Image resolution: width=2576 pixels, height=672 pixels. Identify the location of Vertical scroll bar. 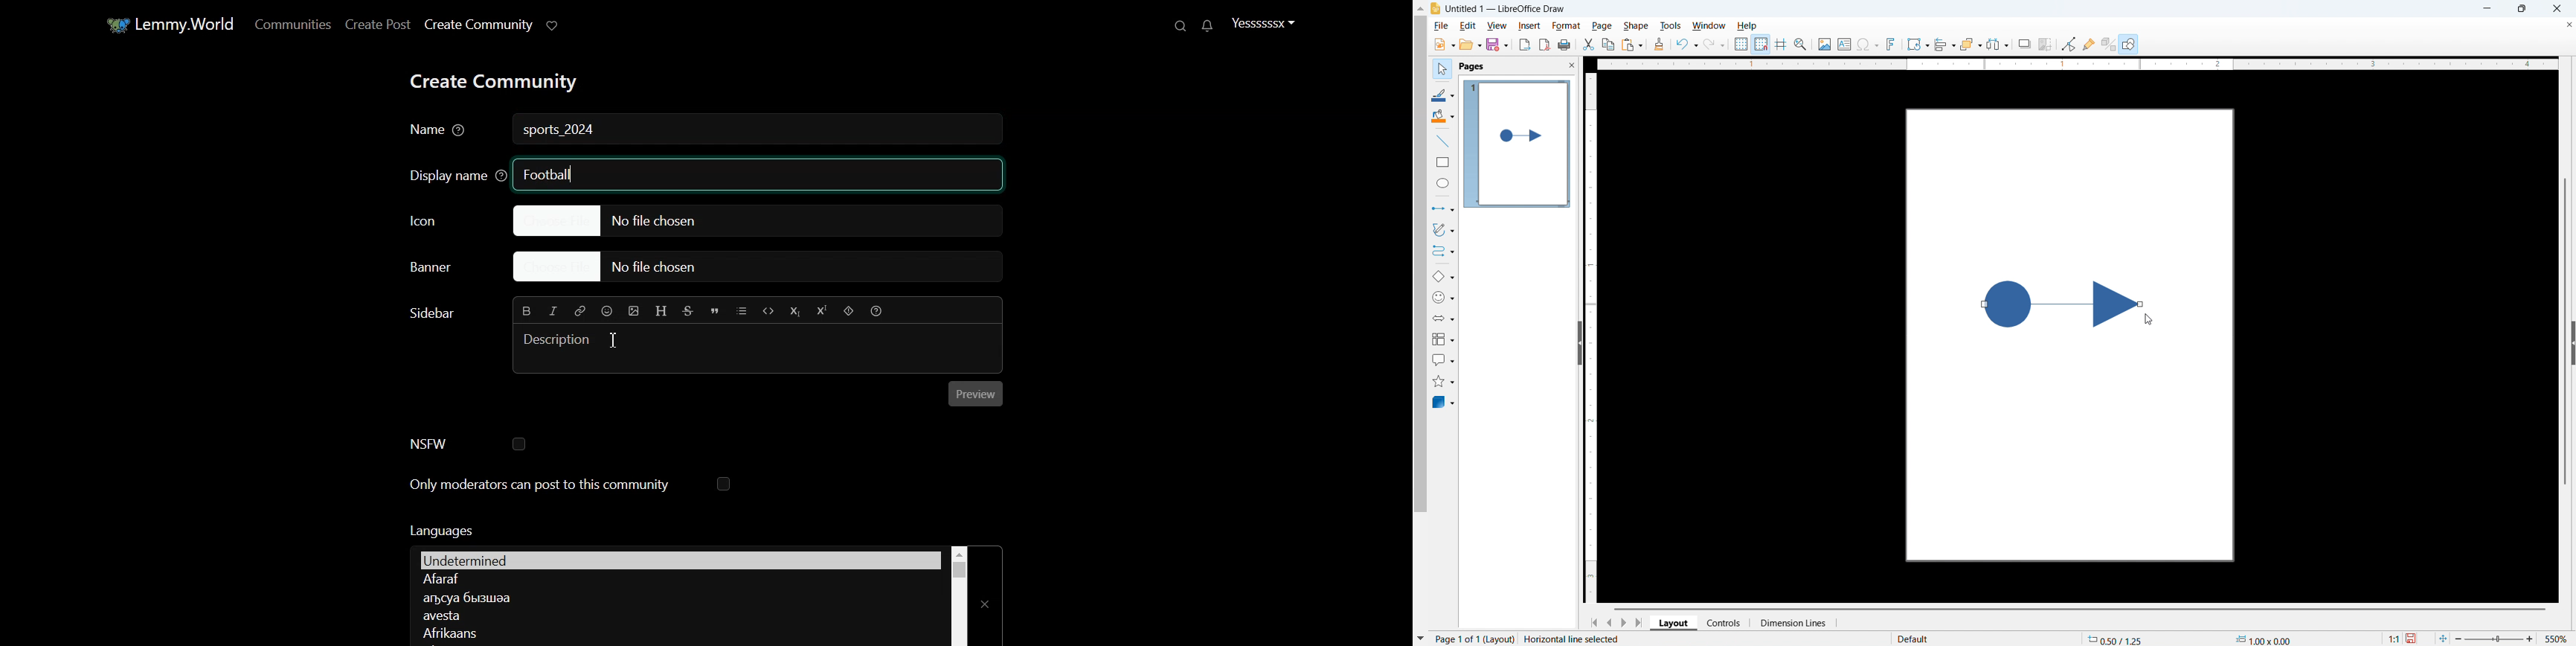
(959, 595).